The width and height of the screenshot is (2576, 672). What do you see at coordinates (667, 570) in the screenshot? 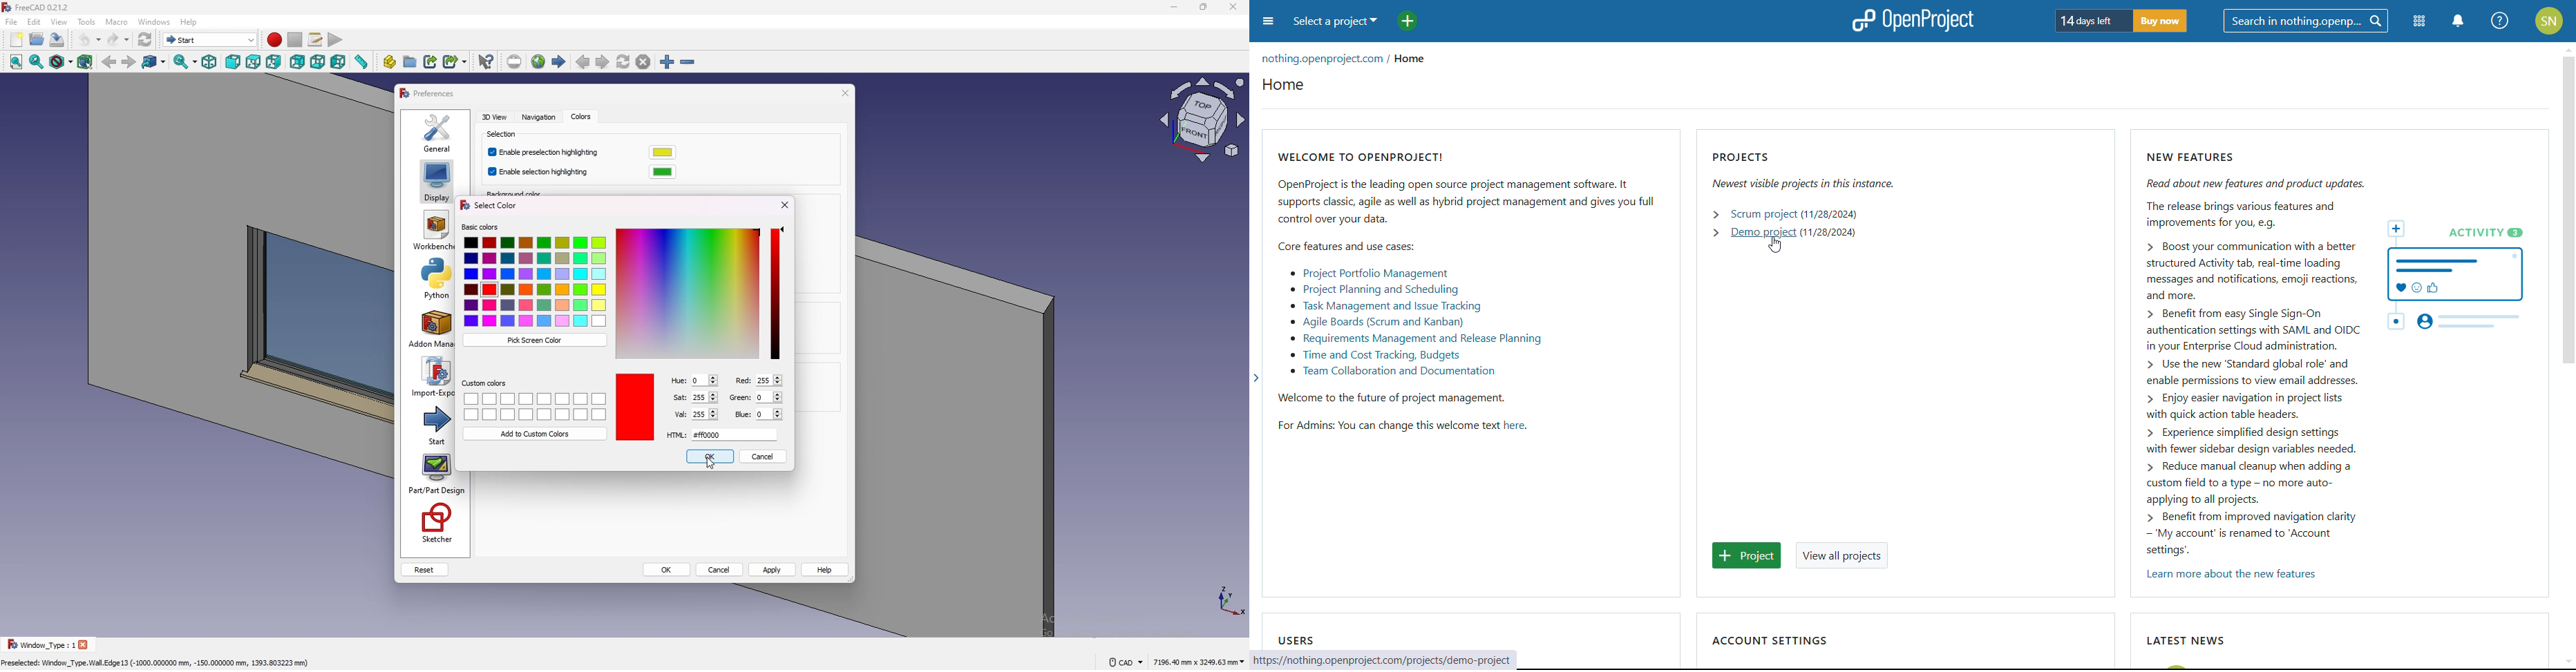
I see `ok` at bounding box center [667, 570].